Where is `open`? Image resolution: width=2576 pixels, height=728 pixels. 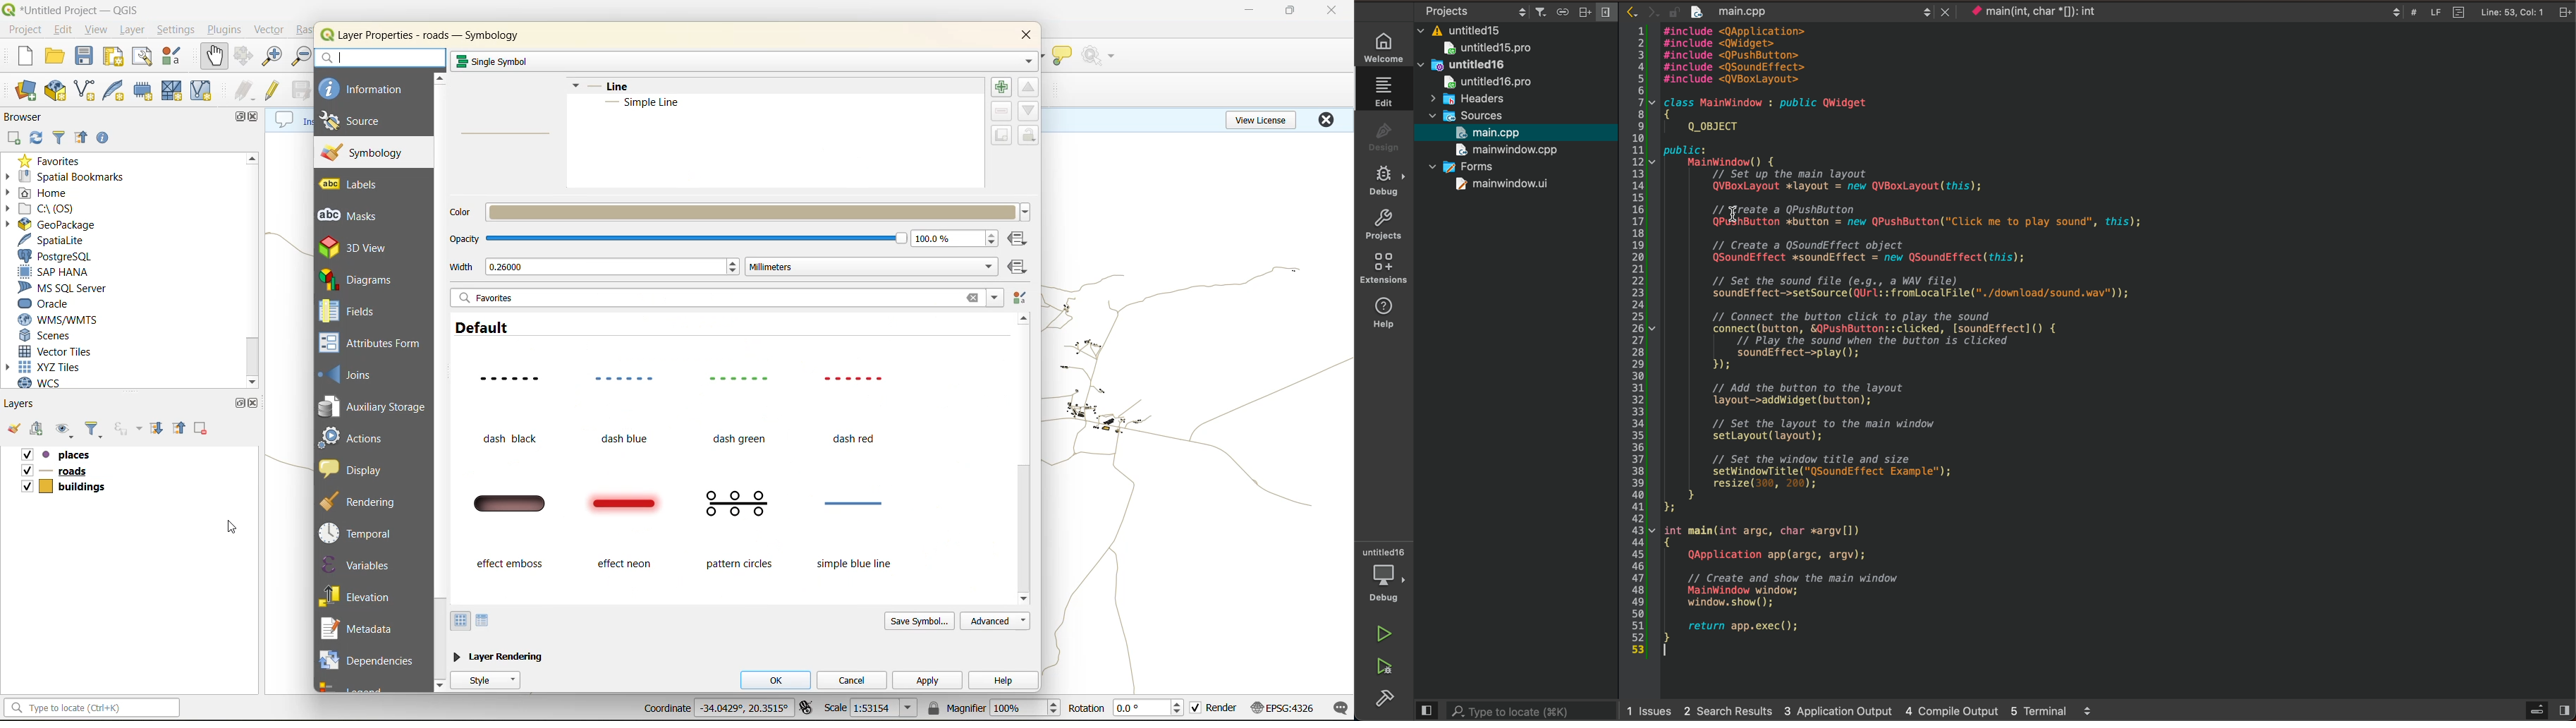
open is located at coordinates (13, 430).